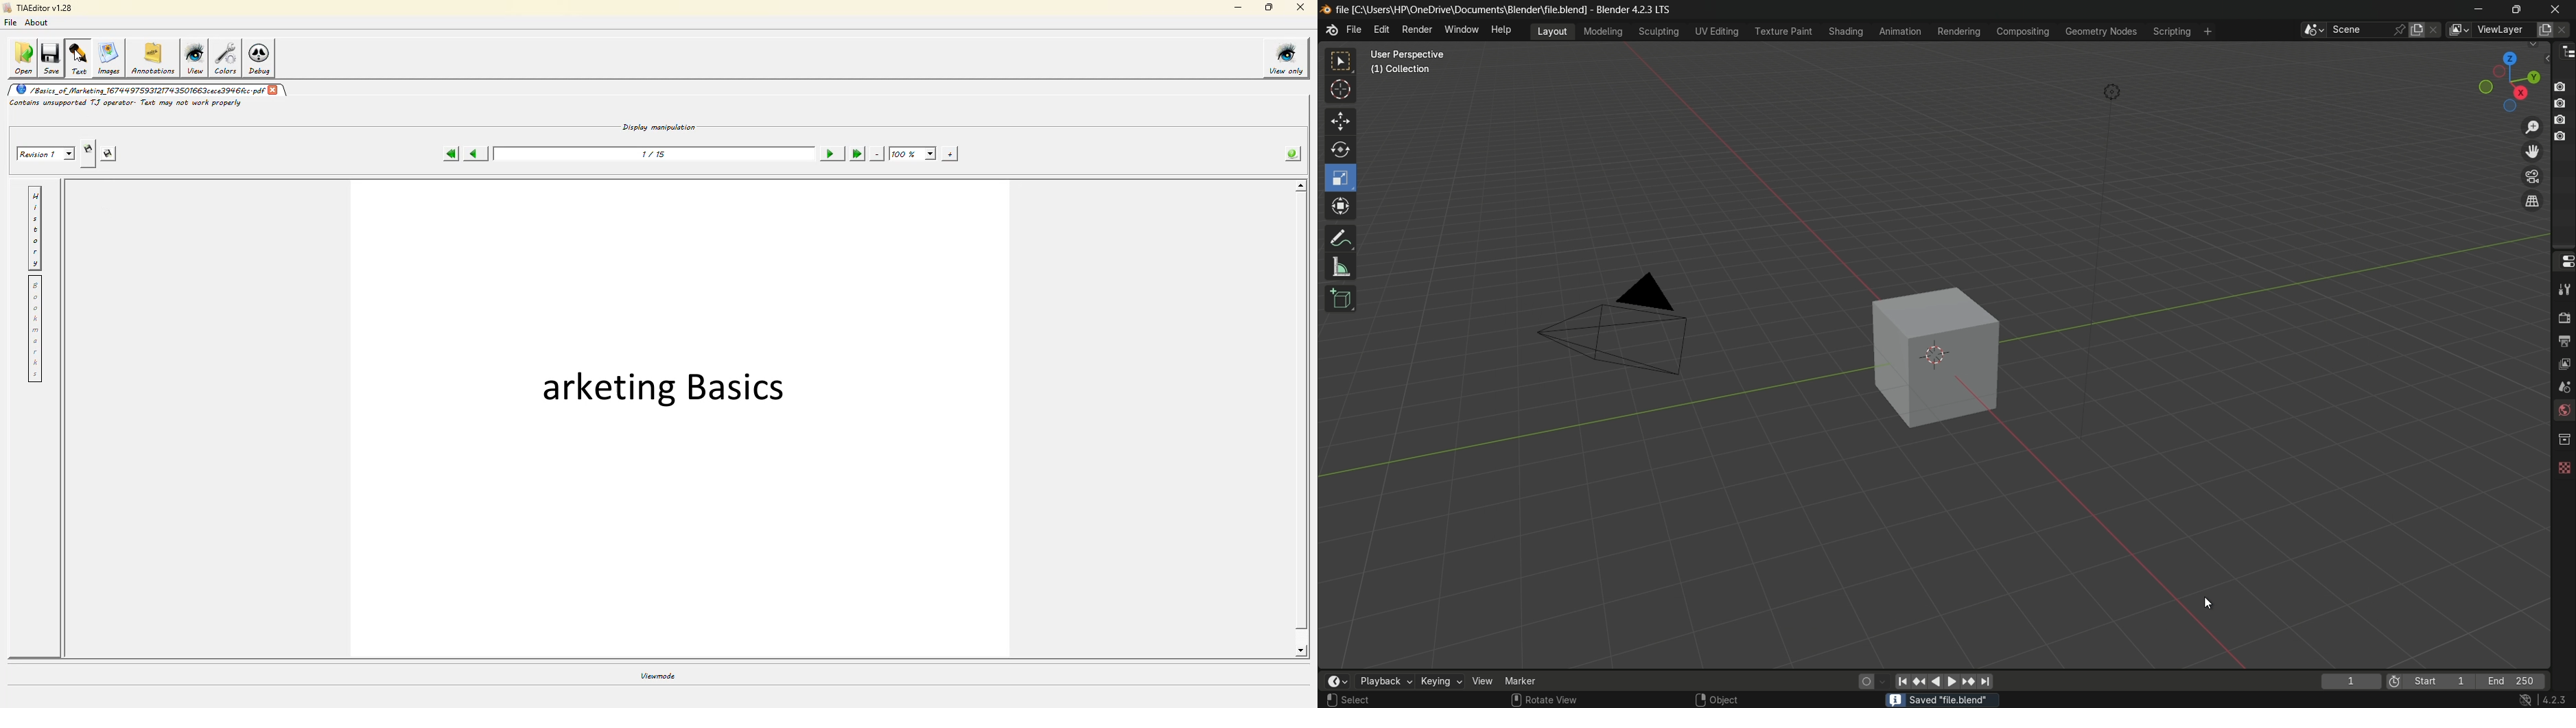  What do you see at coordinates (2516, 9) in the screenshot?
I see `maximize or restore` at bounding box center [2516, 9].